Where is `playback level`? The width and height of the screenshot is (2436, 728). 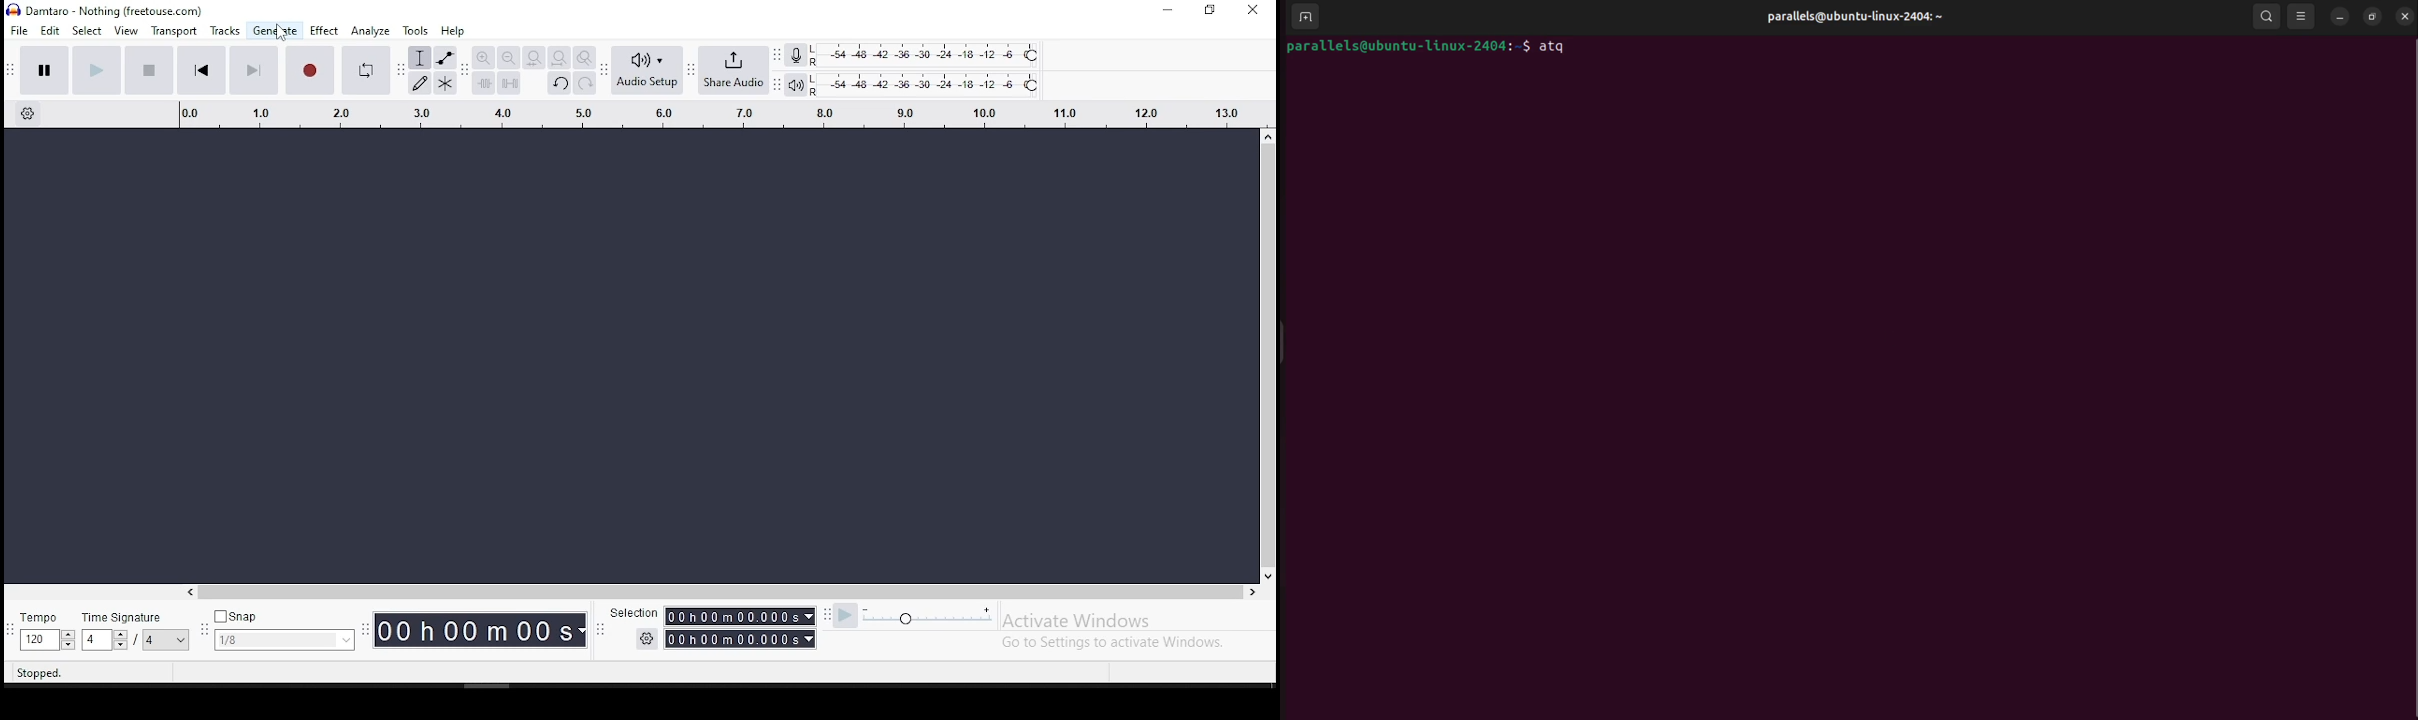 playback level is located at coordinates (929, 85).